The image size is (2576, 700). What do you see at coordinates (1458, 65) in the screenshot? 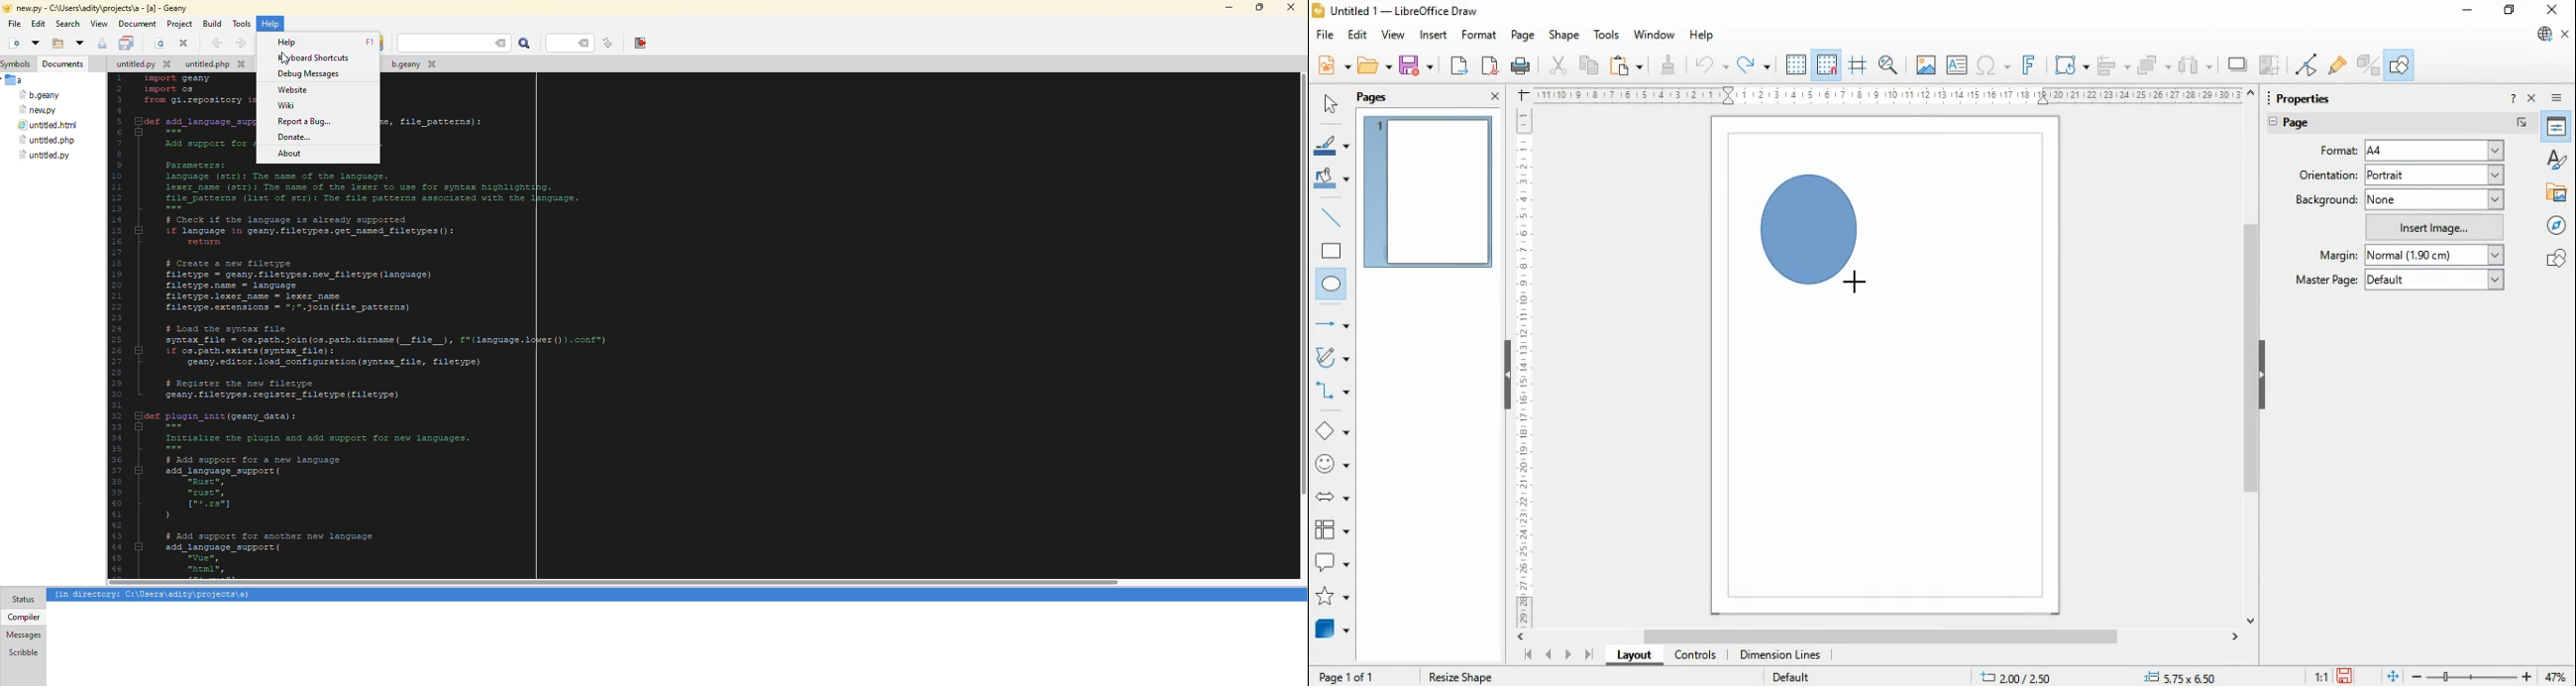
I see `export` at bounding box center [1458, 65].